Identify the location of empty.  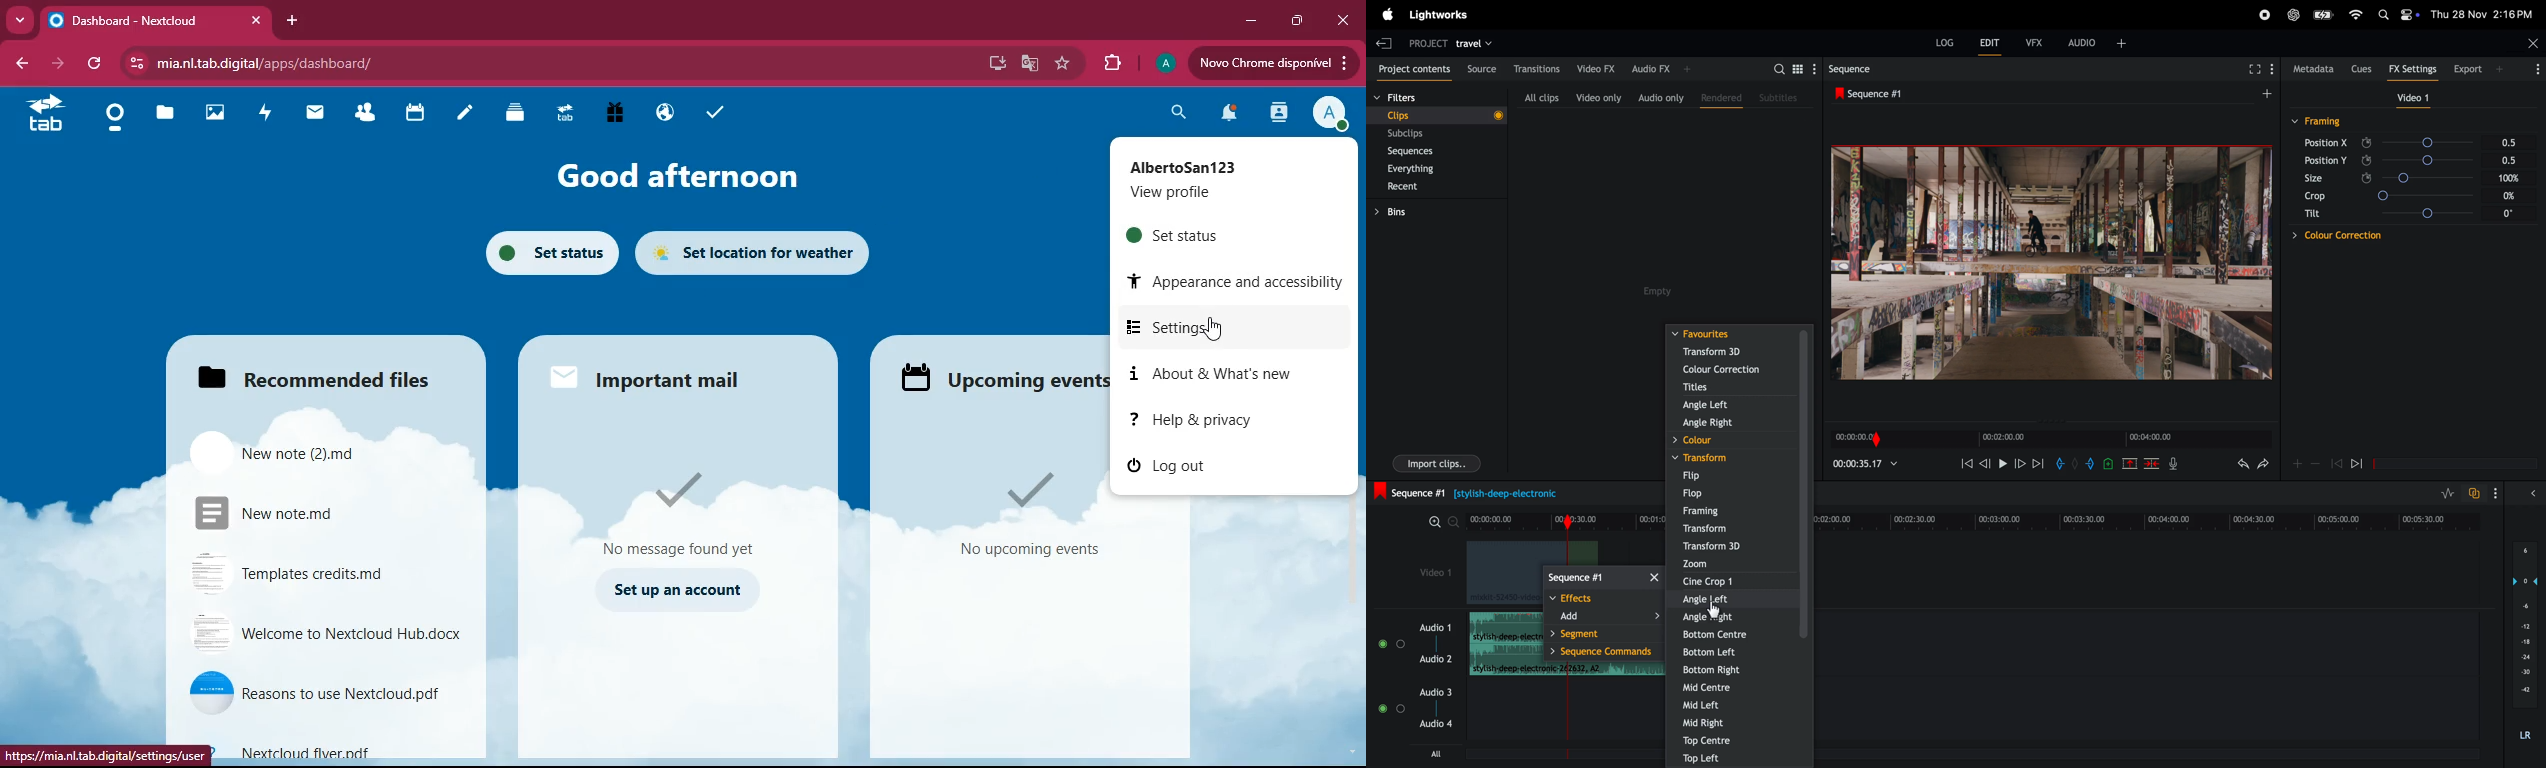
(1660, 291).